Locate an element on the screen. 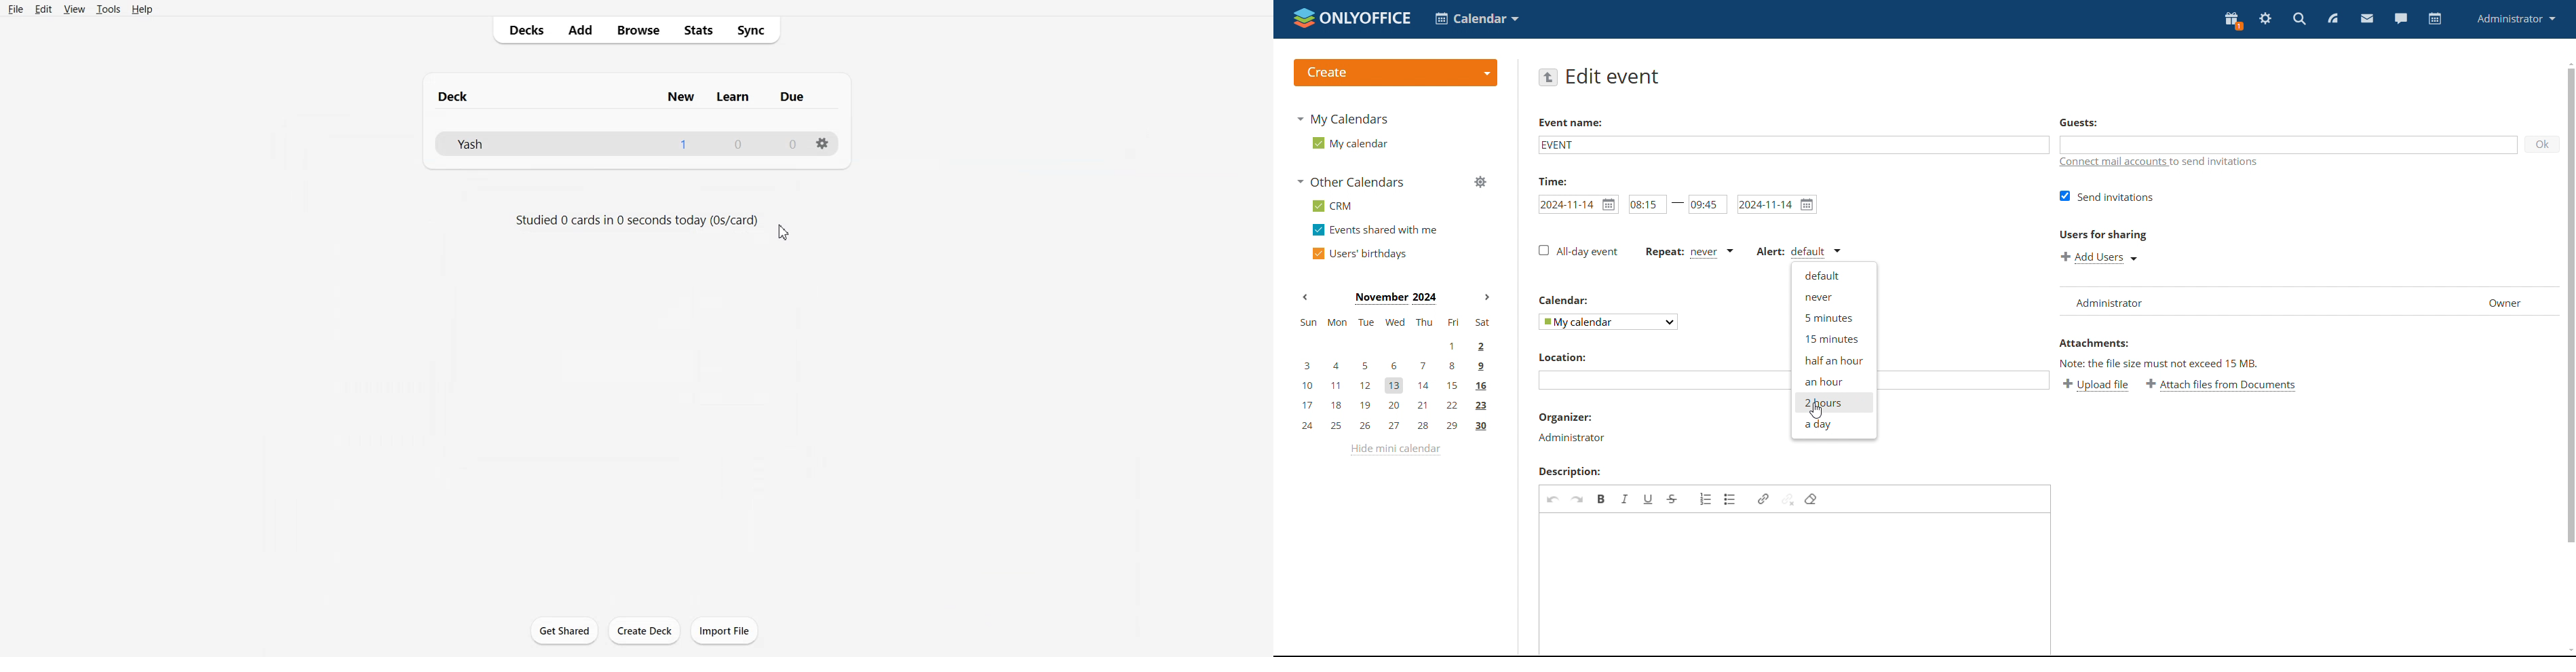 The height and width of the screenshot is (672, 2576). logo is located at coordinates (1352, 19).